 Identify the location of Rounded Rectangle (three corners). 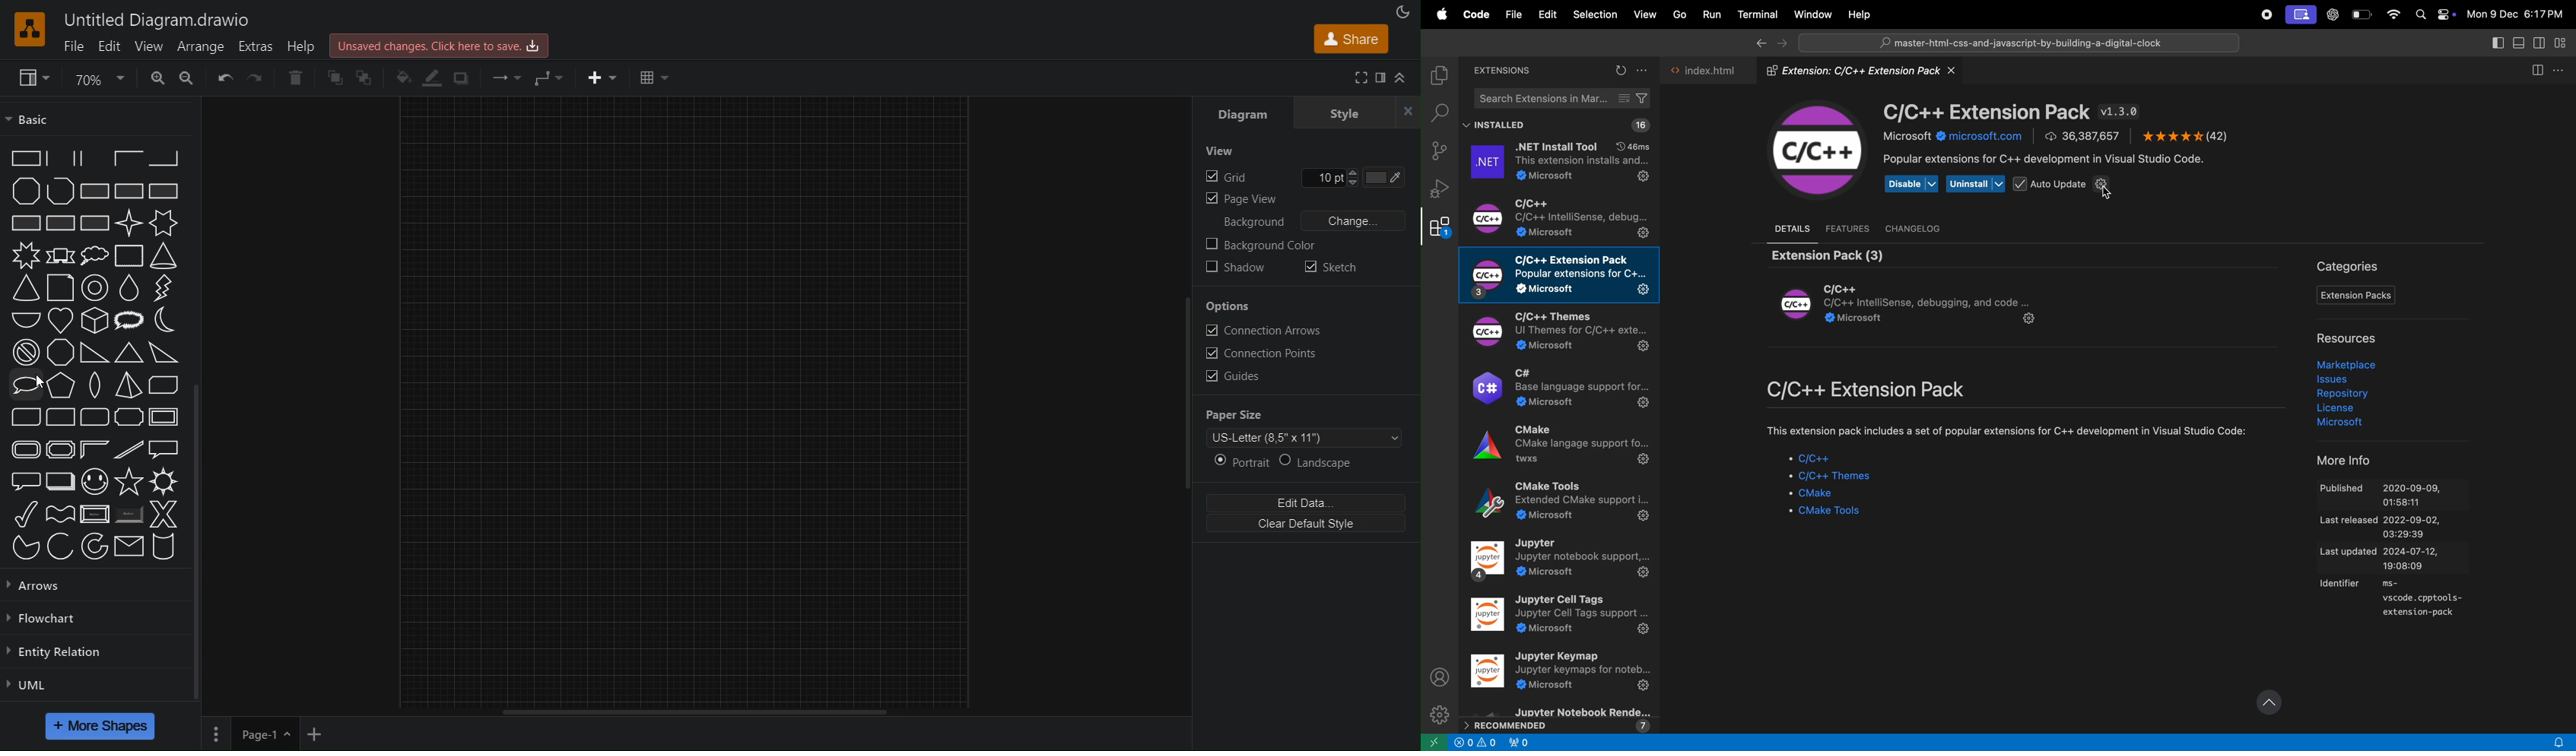
(95, 417).